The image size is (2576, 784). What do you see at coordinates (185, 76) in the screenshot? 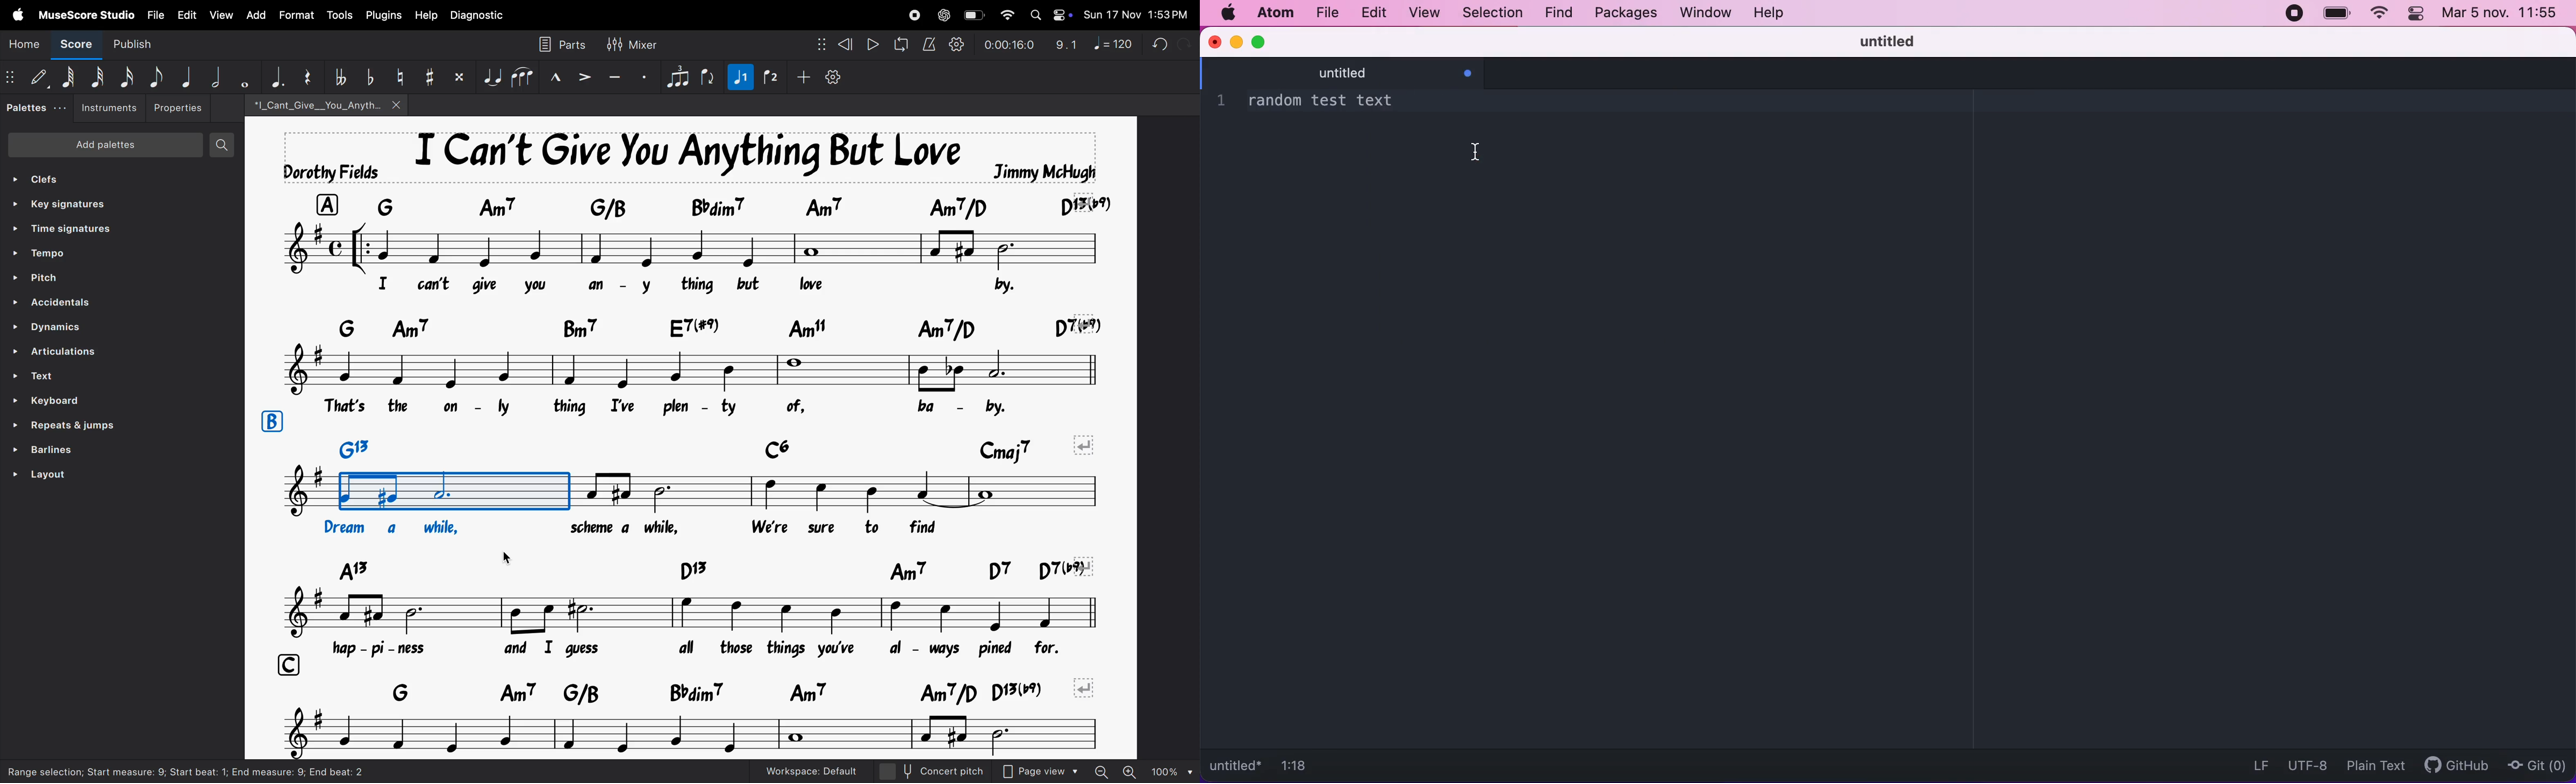
I see `Quarter note ` at bounding box center [185, 76].